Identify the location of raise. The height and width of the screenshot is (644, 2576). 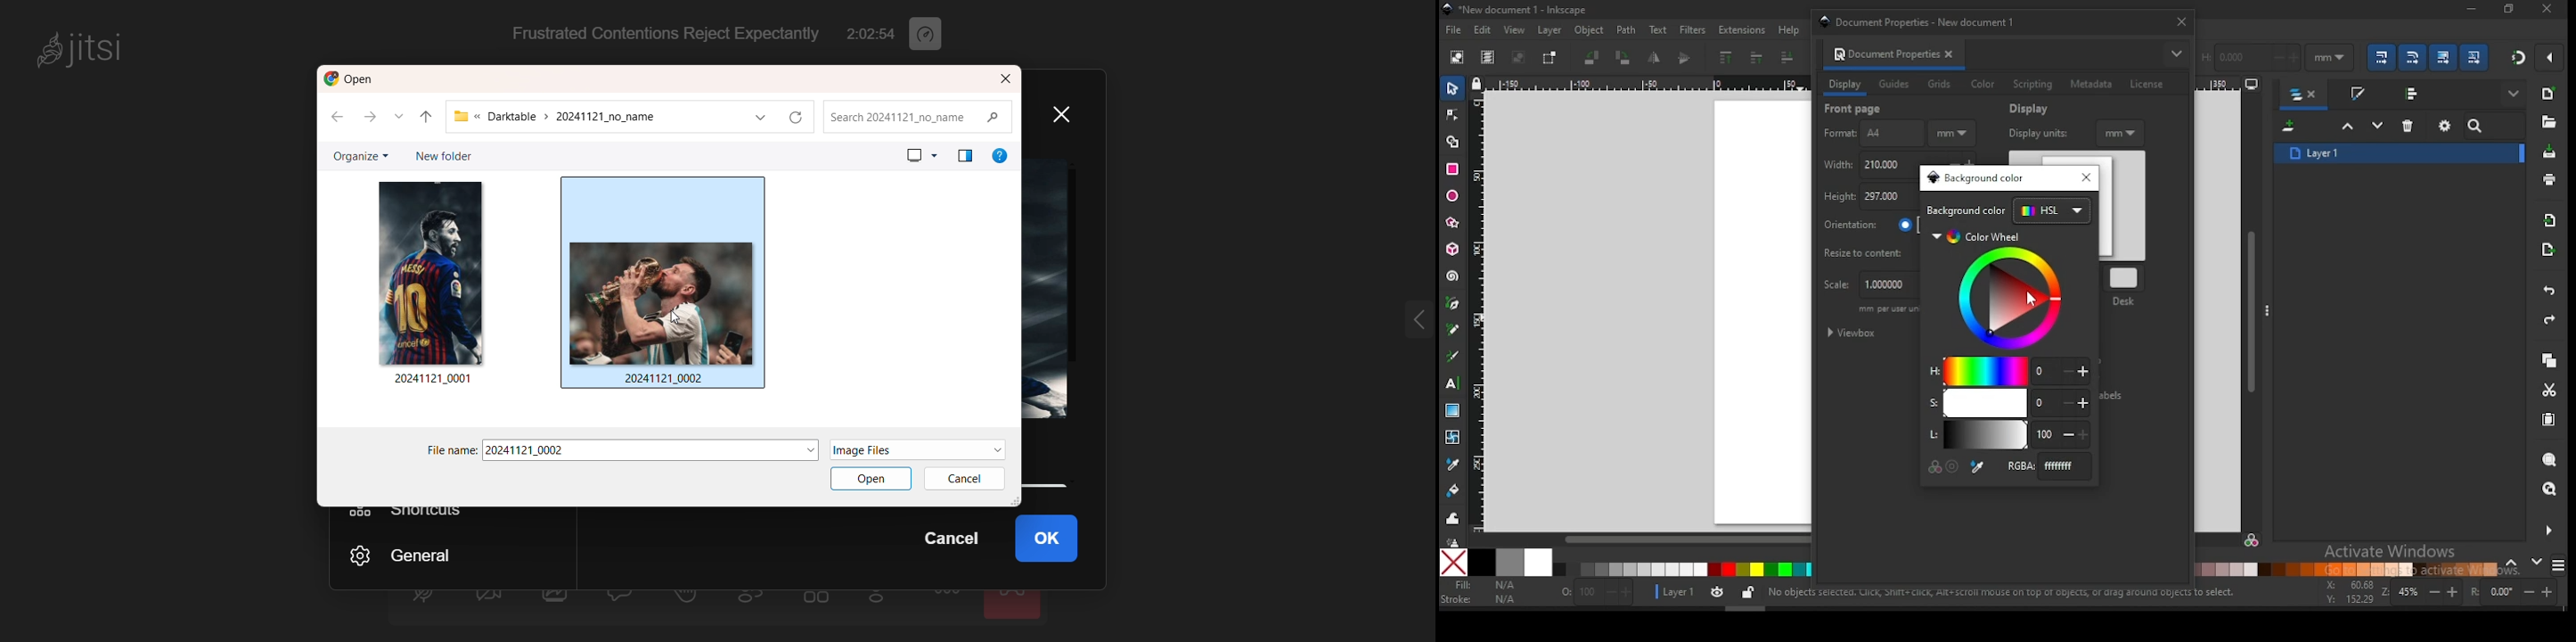
(1754, 59).